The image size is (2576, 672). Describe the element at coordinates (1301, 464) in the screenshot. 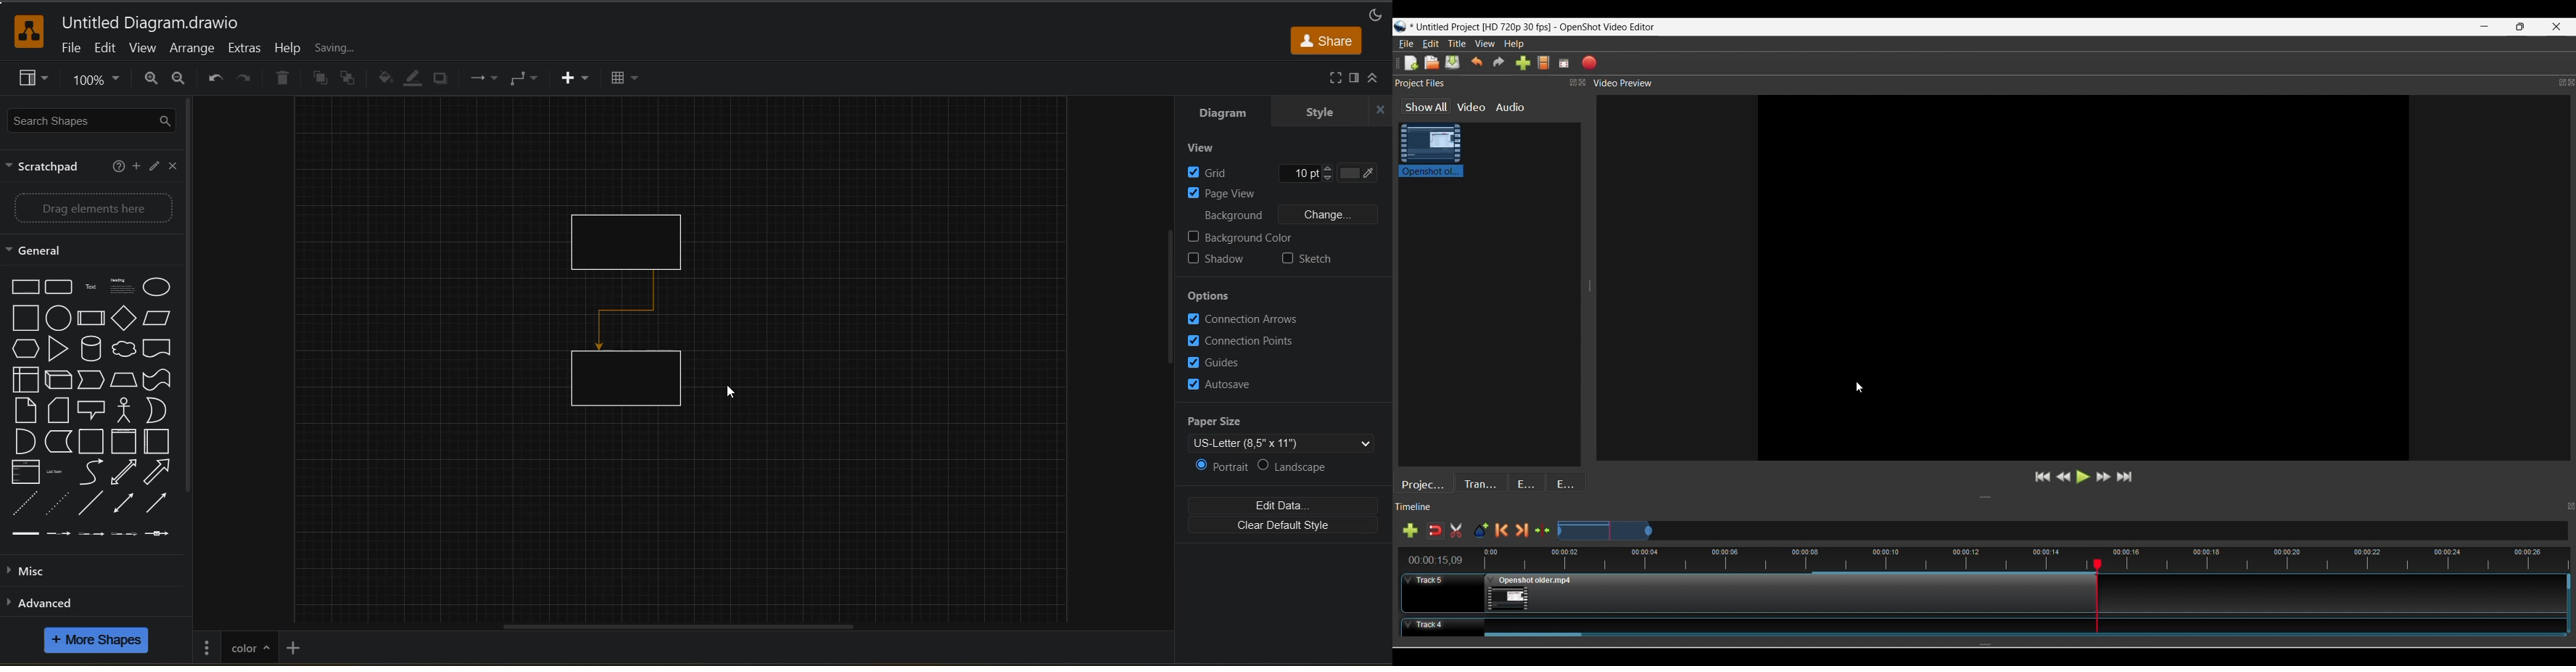

I see `landscape` at that location.